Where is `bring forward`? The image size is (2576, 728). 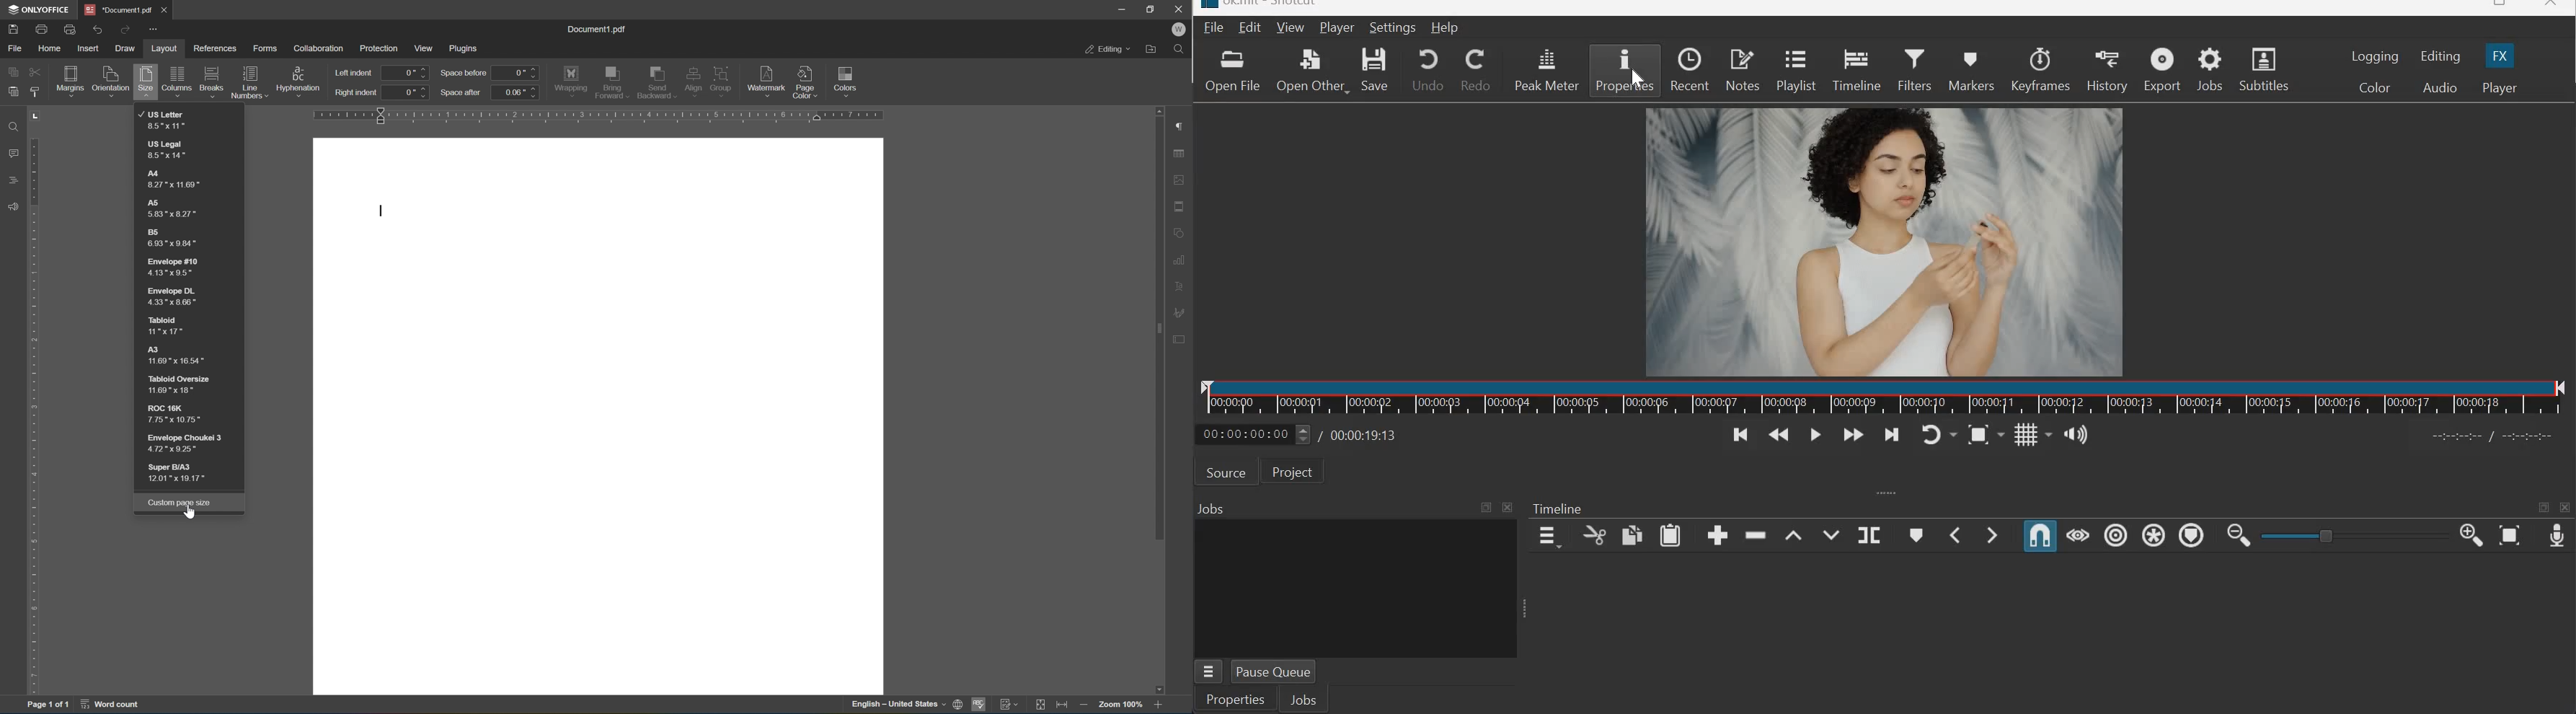
bring forward is located at coordinates (612, 82).